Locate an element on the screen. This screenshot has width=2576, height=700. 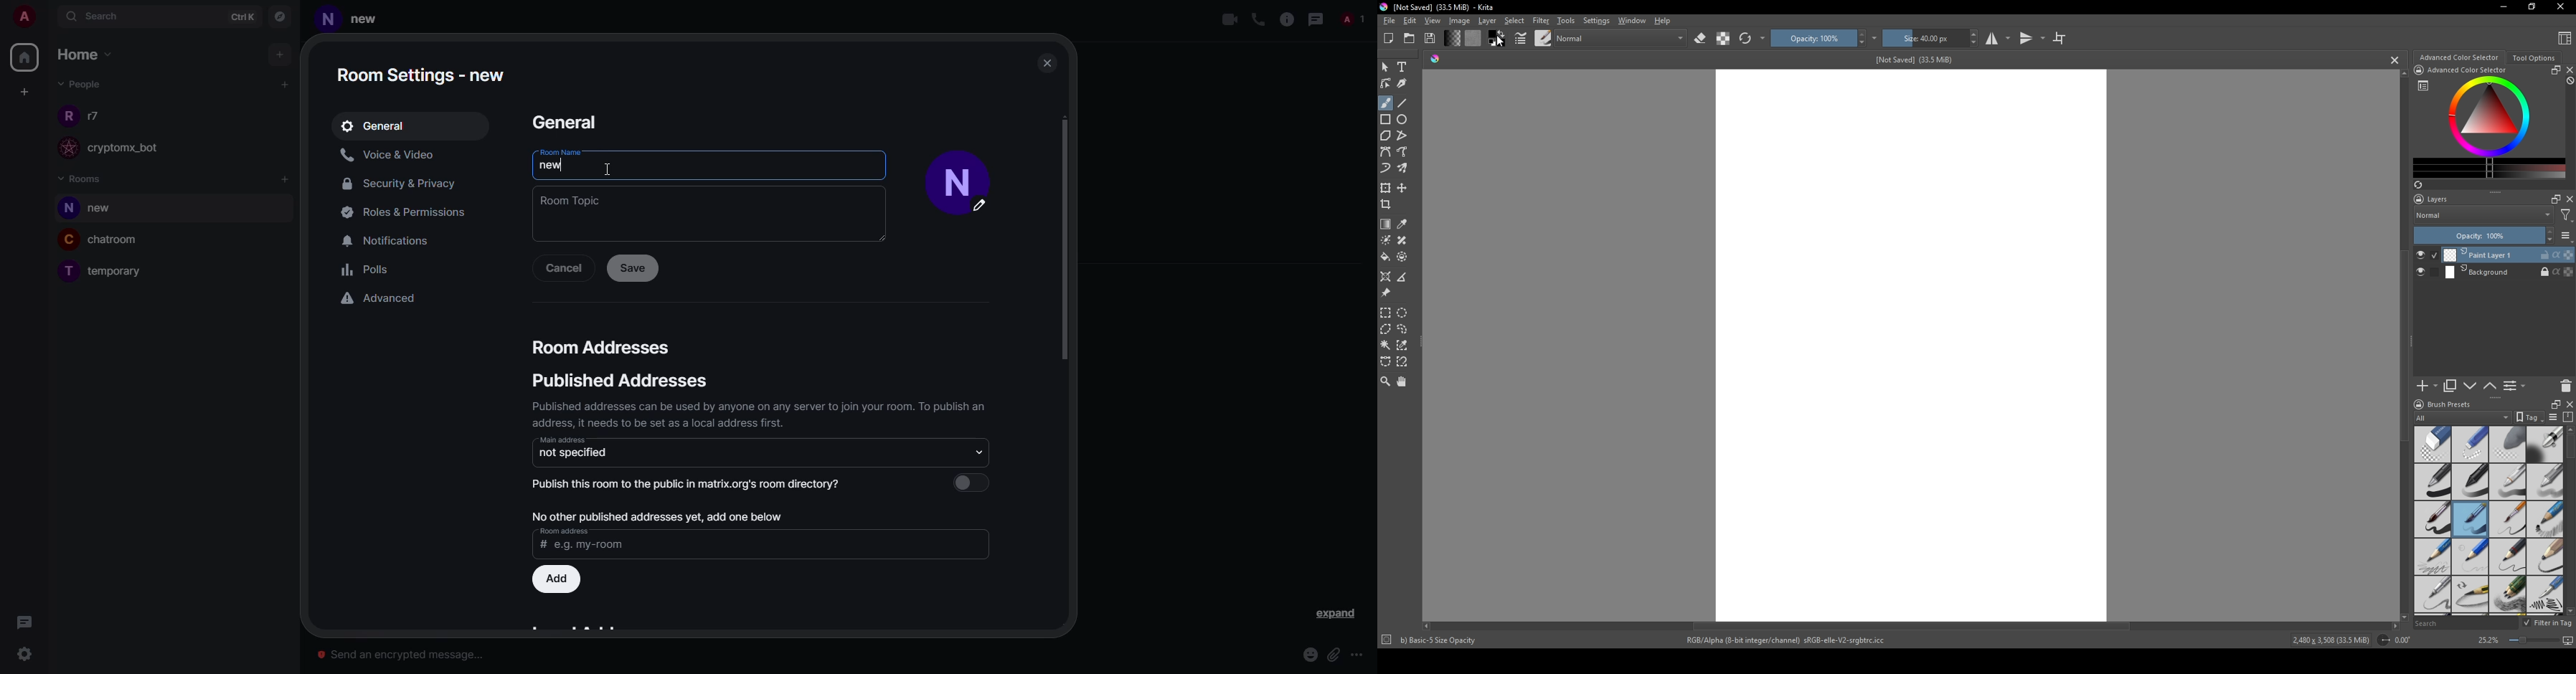
grey pen is located at coordinates (2545, 482).